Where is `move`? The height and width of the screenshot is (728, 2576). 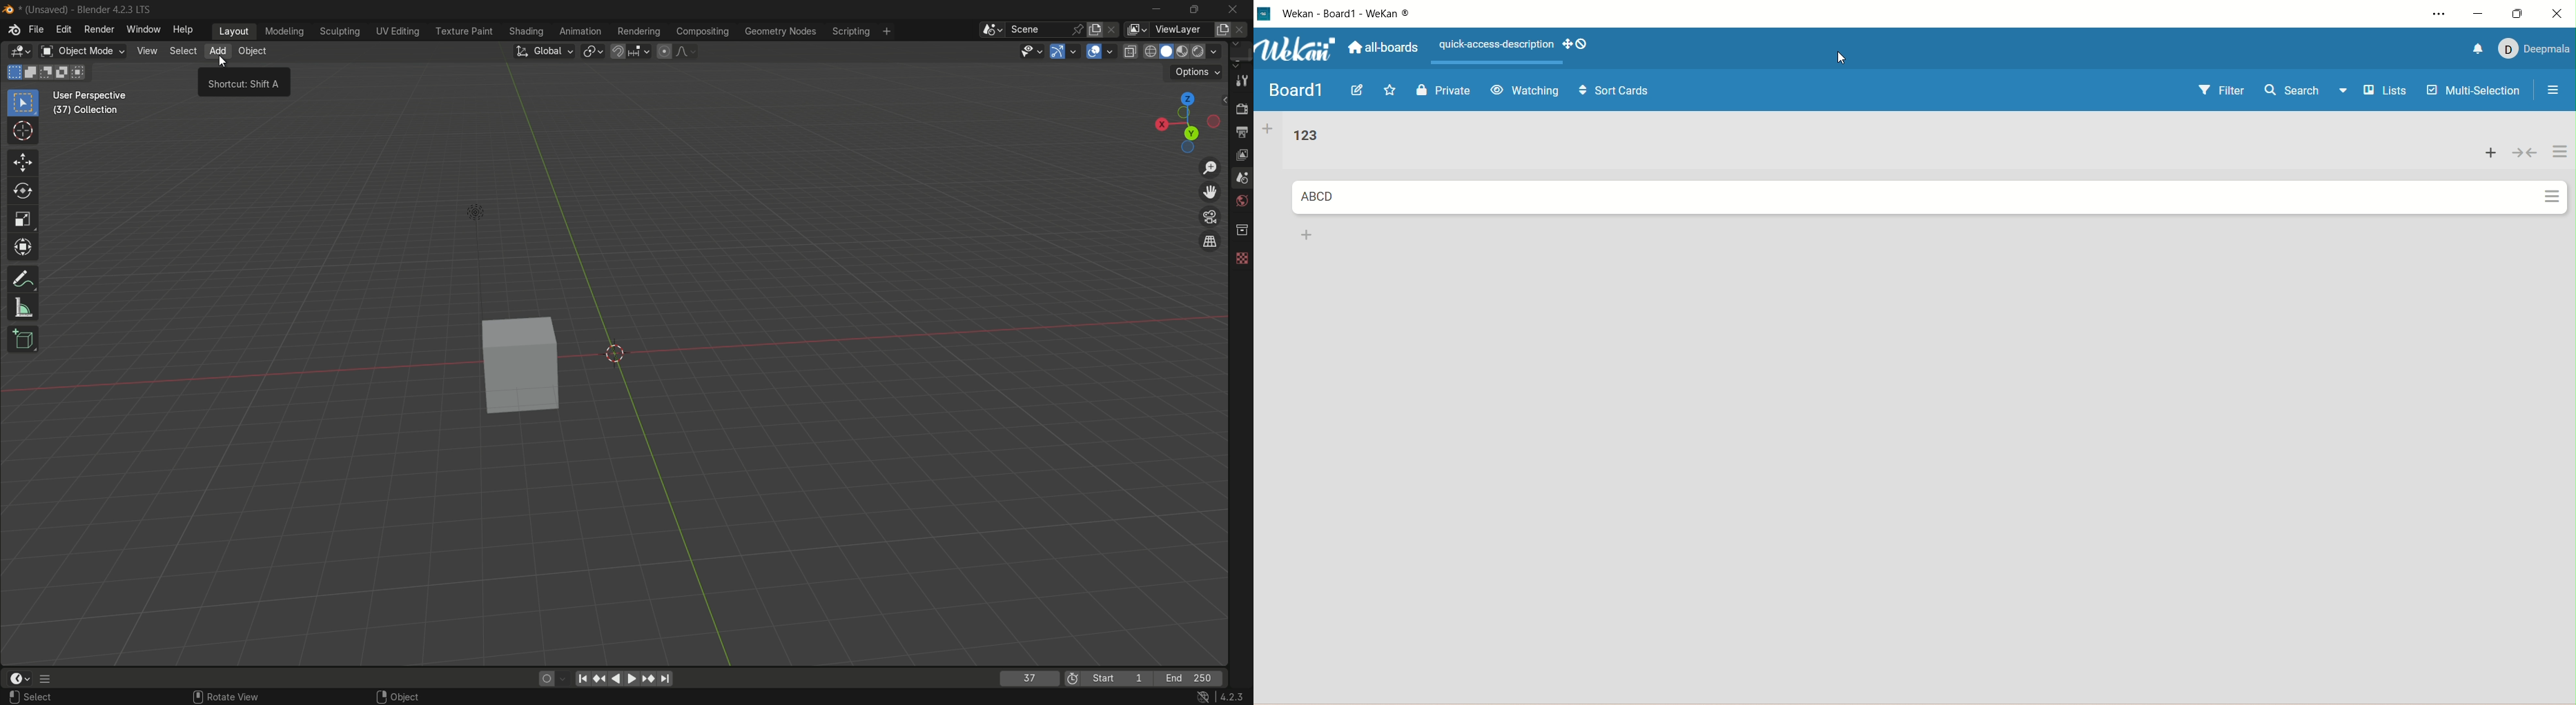 move is located at coordinates (22, 162).